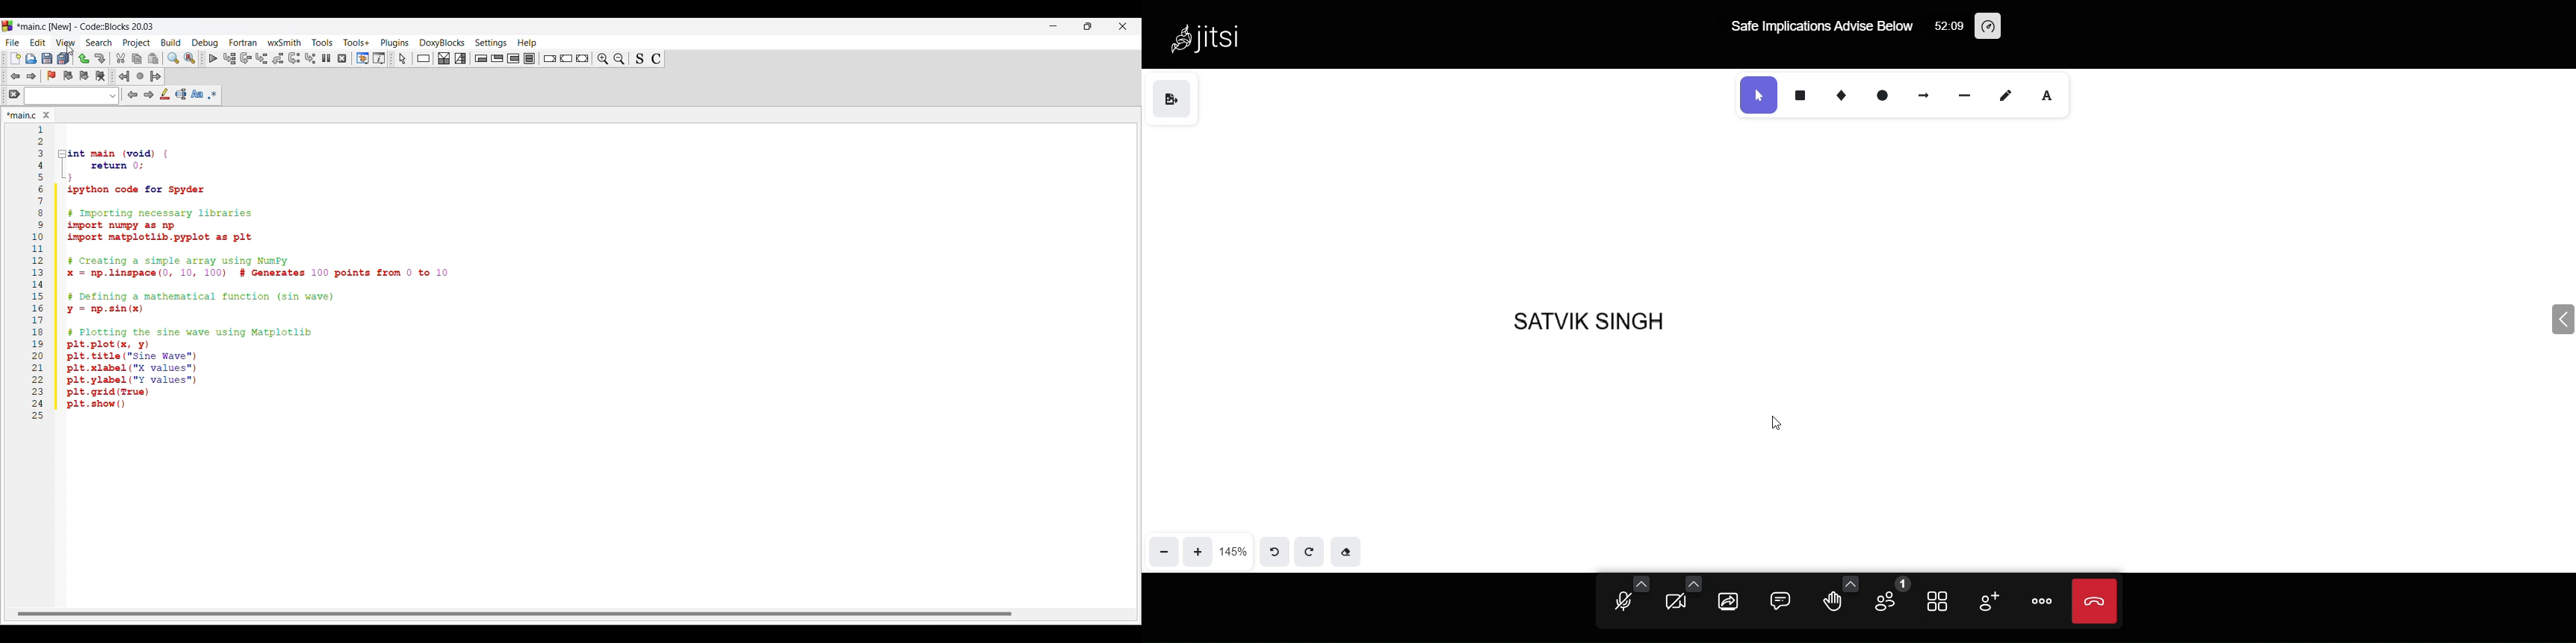  What do you see at coordinates (243, 42) in the screenshot?
I see `Fortran menu` at bounding box center [243, 42].